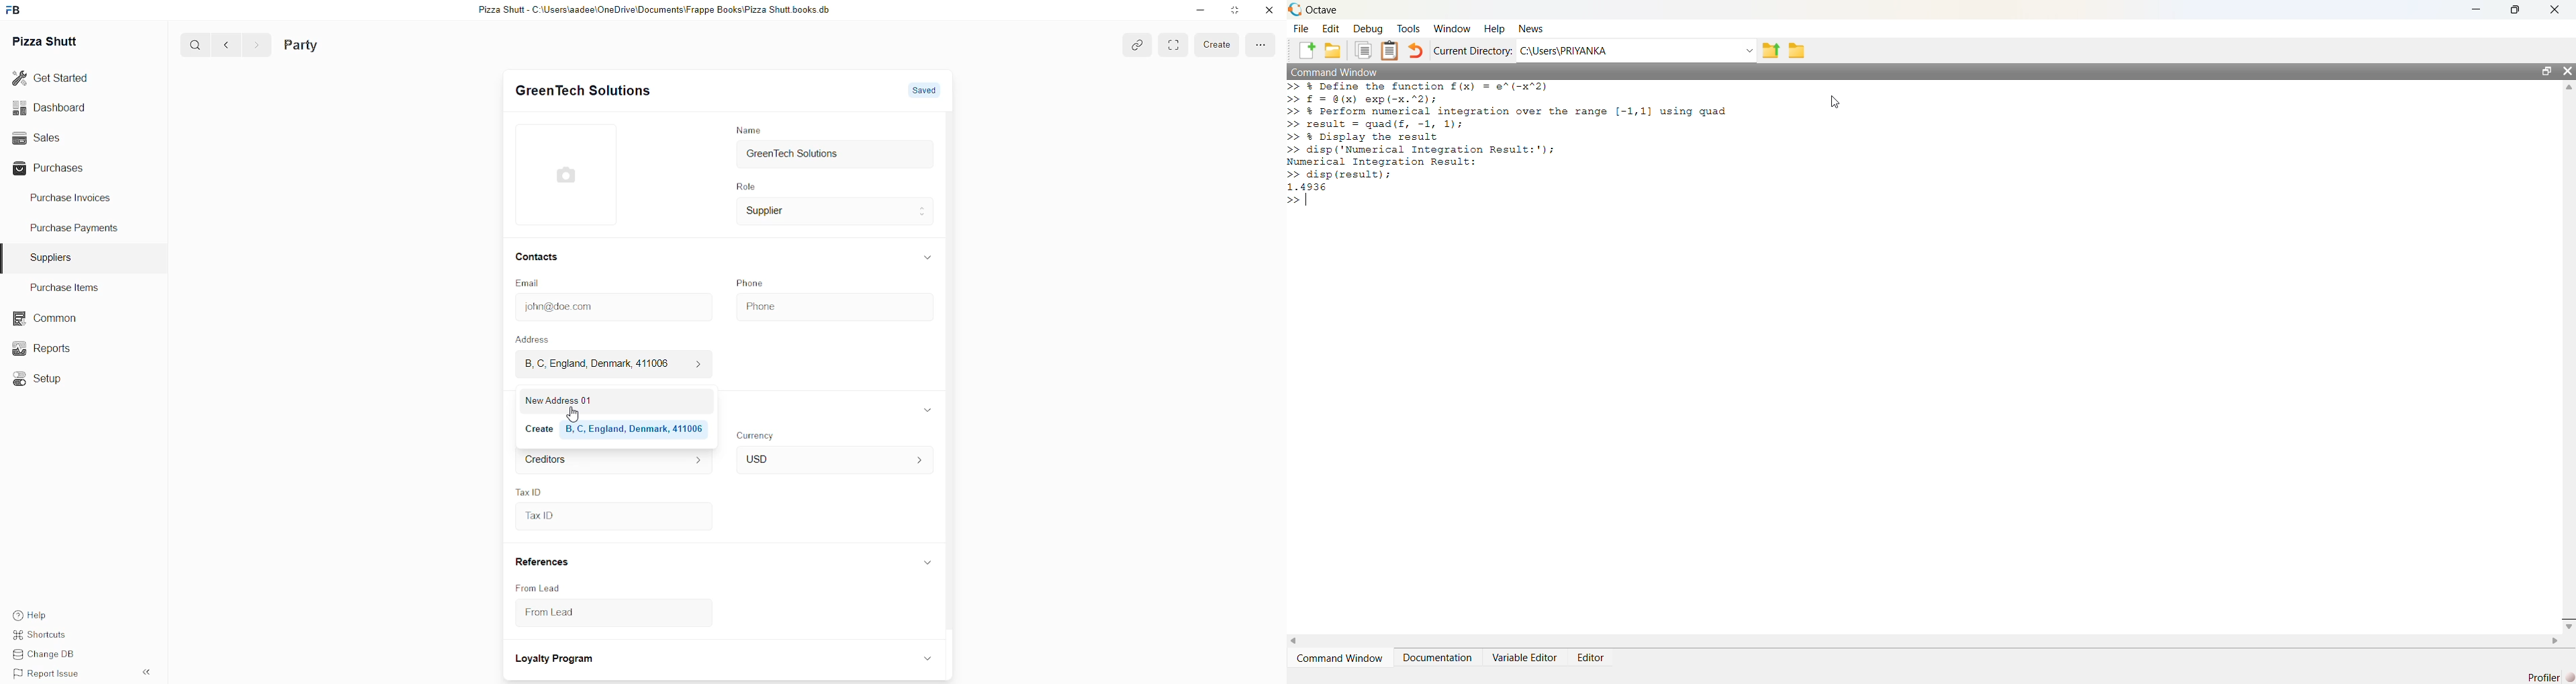 This screenshot has width=2576, height=700. I want to click on Name, so click(748, 129).